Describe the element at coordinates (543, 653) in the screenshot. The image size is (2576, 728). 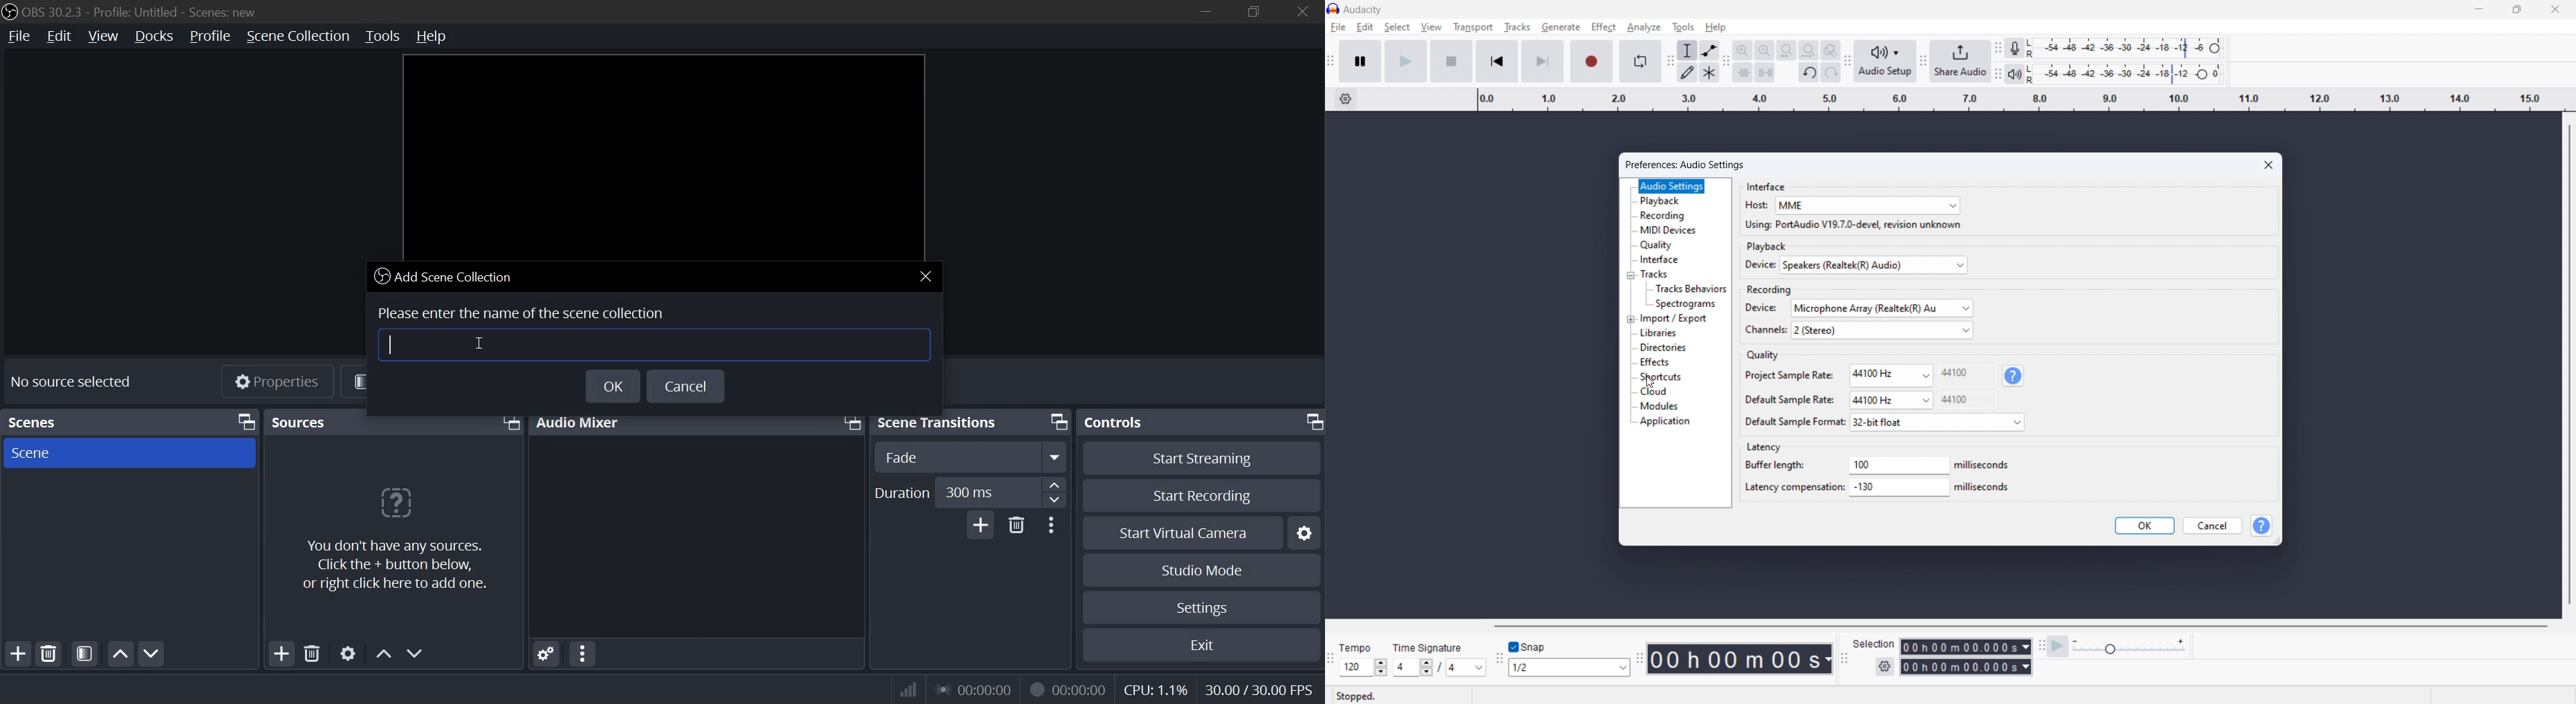
I see `settings` at that location.